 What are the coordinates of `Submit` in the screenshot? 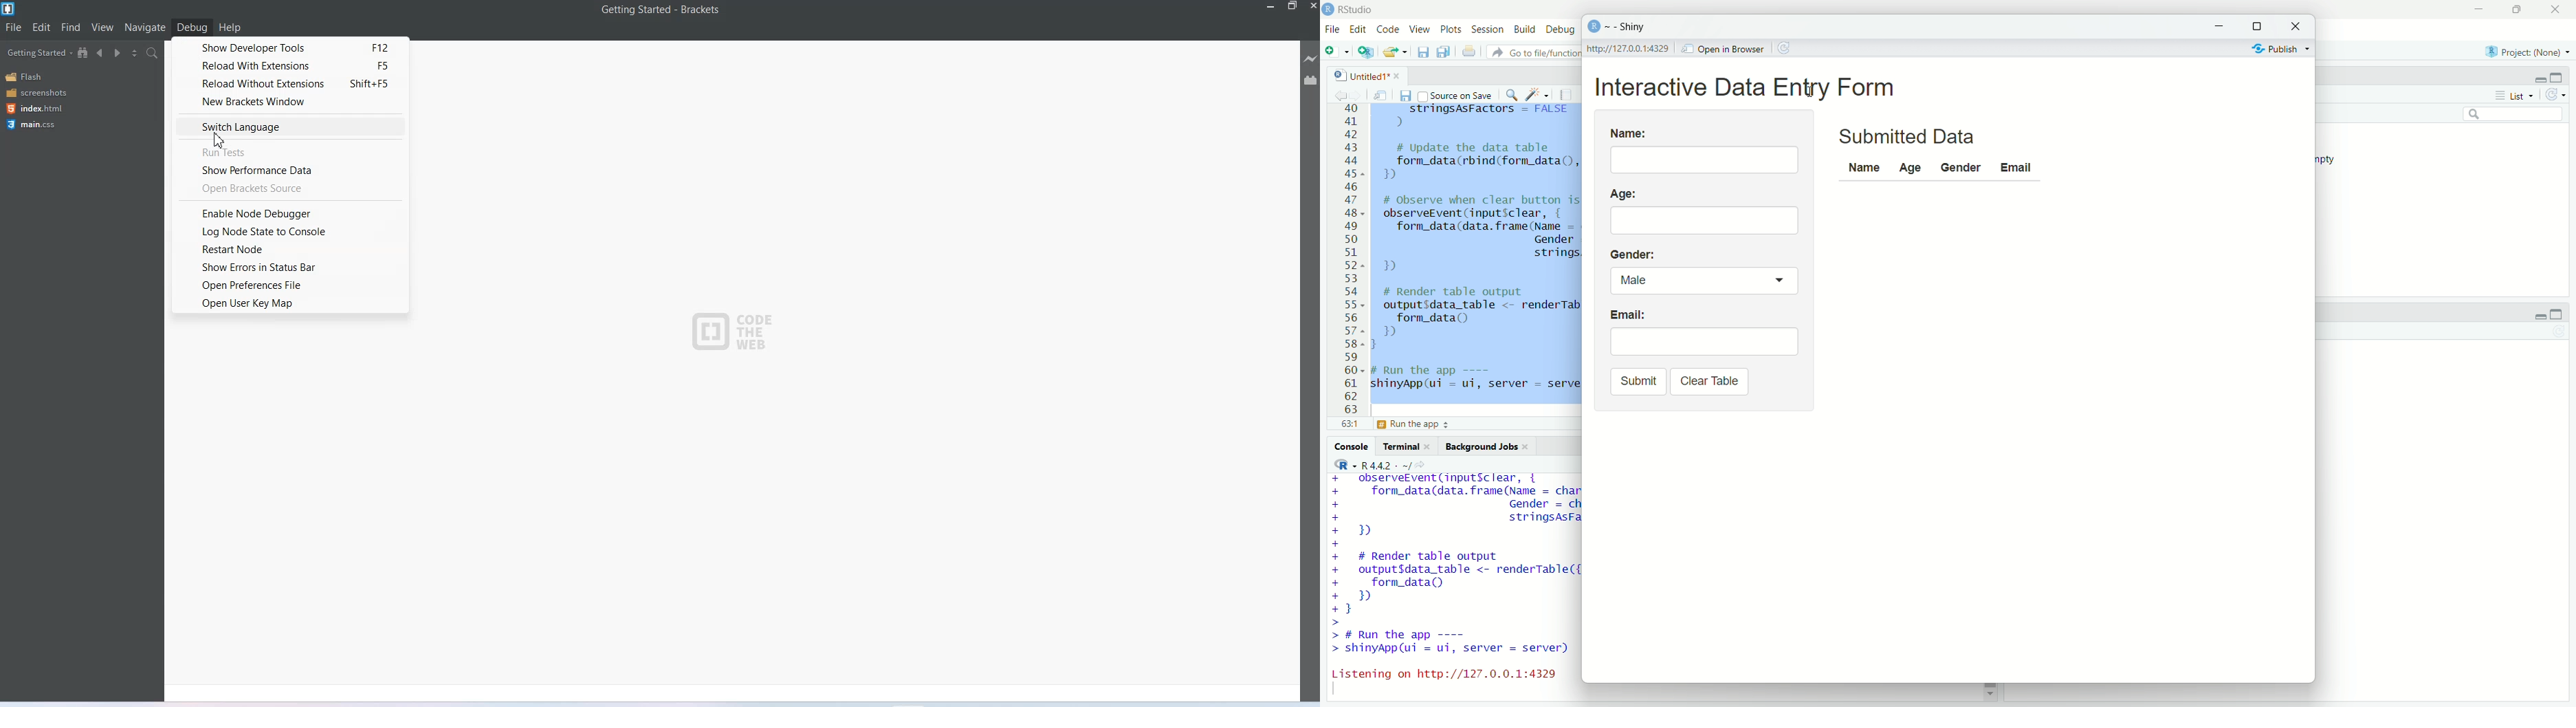 It's located at (1637, 382).